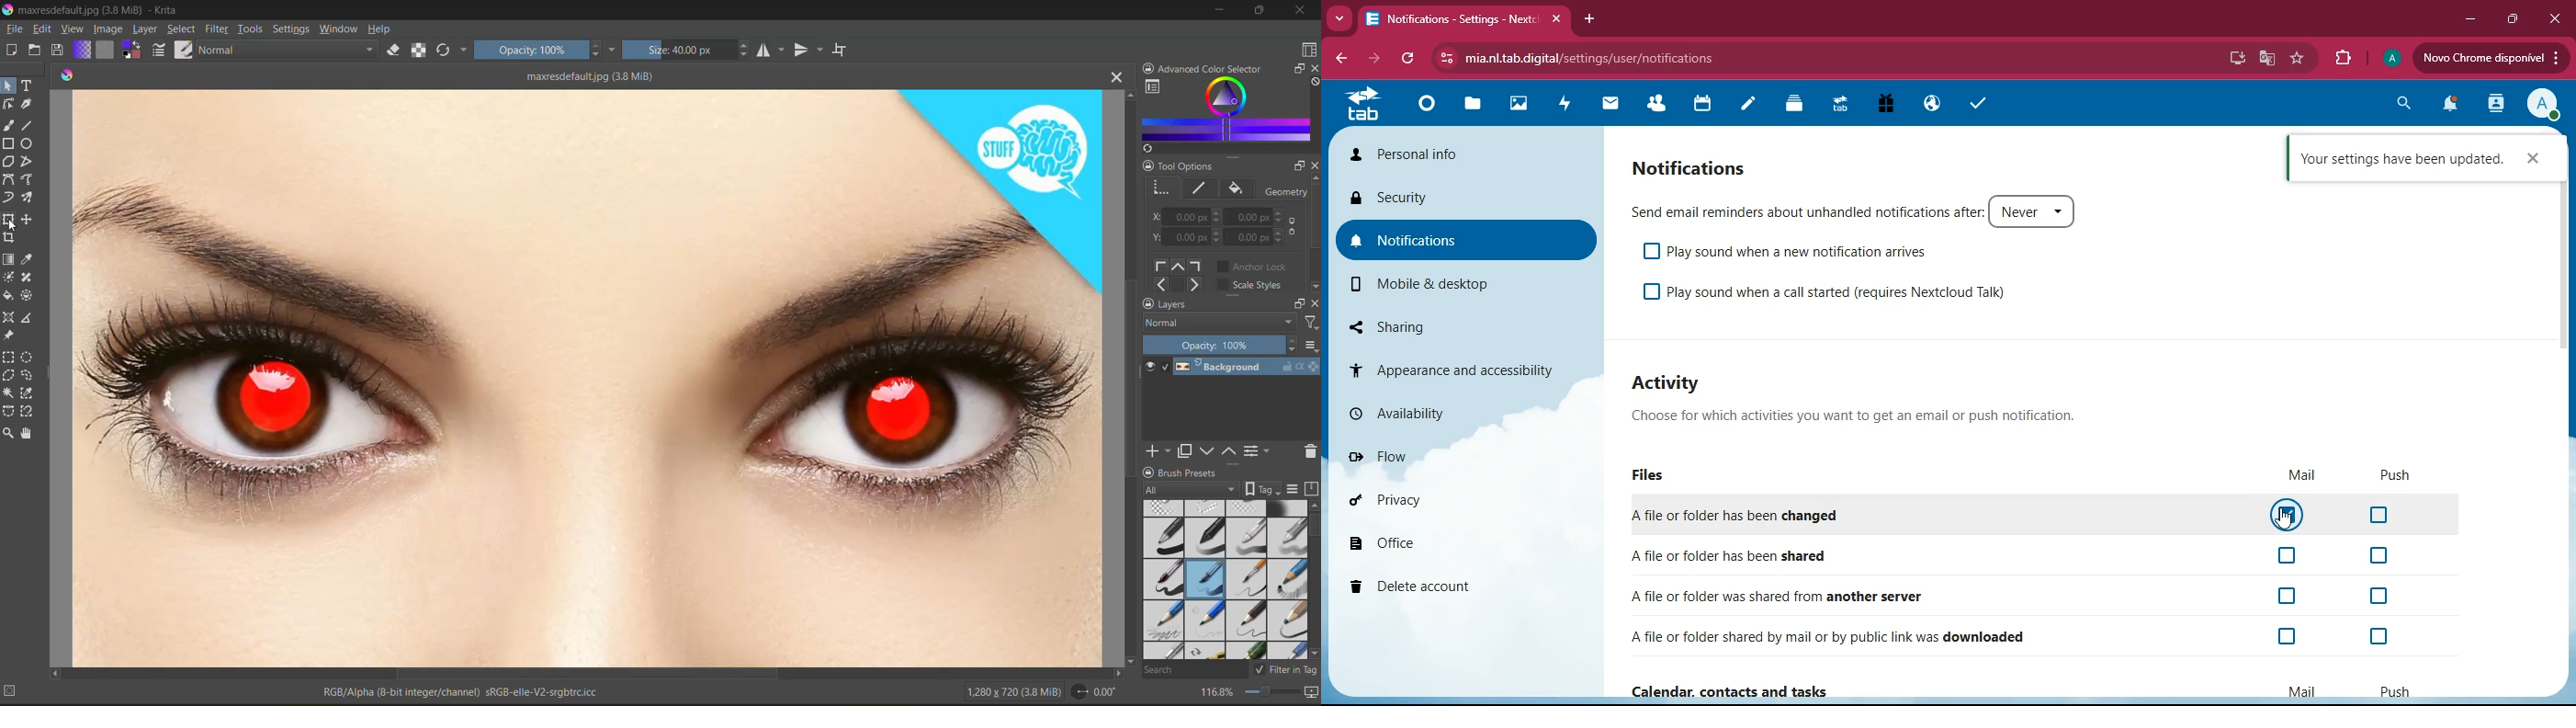 This screenshot has width=2576, height=728. What do you see at coordinates (1096, 692) in the screenshot?
I see `rotate` at bounding box center [1096, 692].